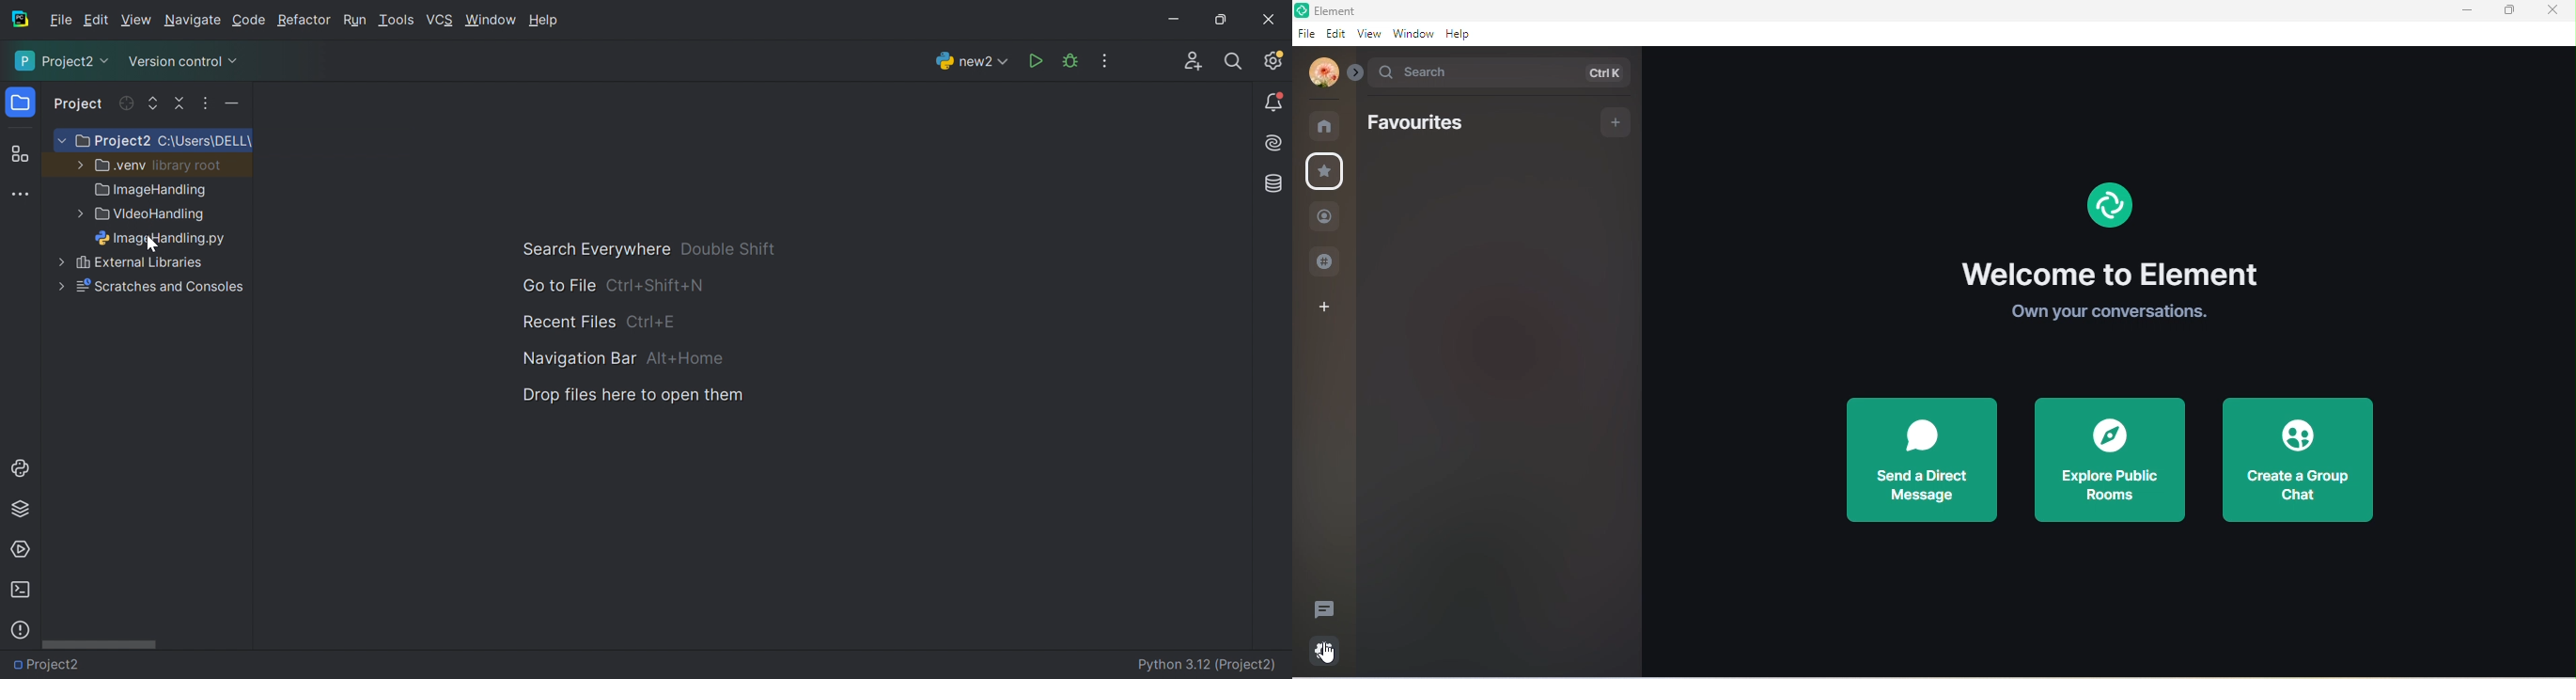 The height and width of the screenshot is (700, 2576). What do you see at coordinates (164, 240) in the screenshot?
I see `ImageHandling` at bounding box center [164, 240].